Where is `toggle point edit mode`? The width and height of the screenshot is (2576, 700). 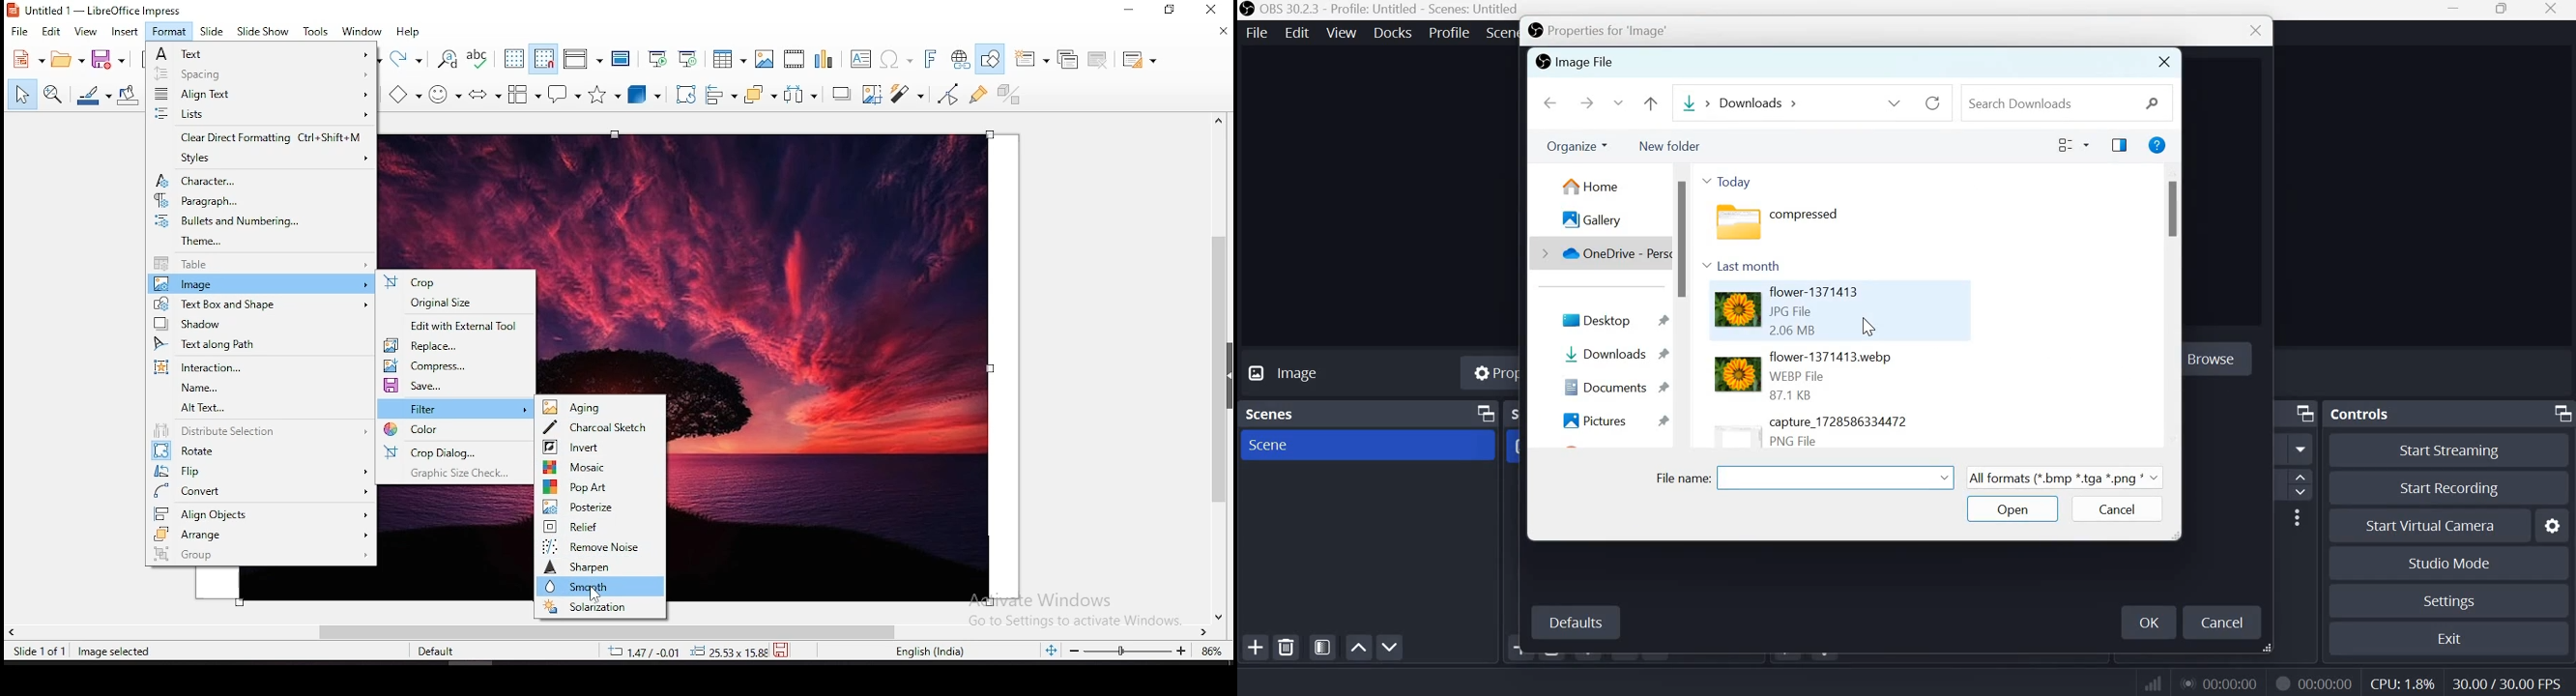
toggle point edit mode is located at coordinates (947, 94).